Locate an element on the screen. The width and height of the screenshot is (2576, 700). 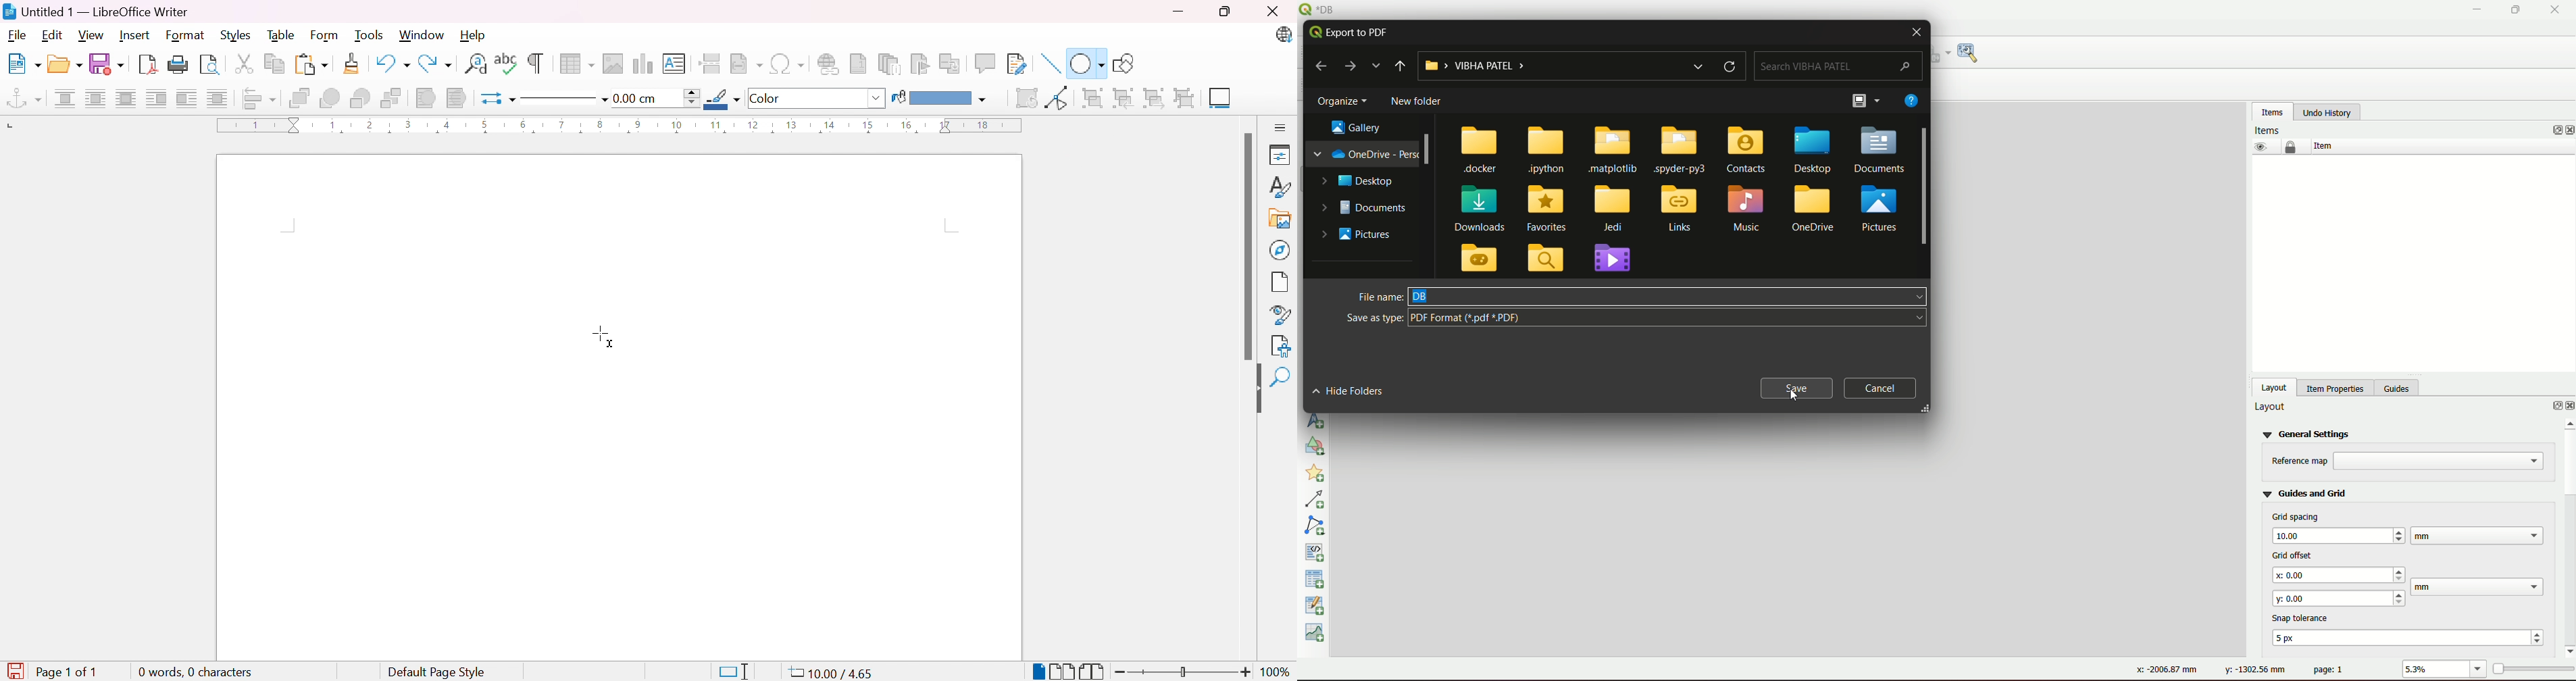
layout is located at coordinates (2275, 386).